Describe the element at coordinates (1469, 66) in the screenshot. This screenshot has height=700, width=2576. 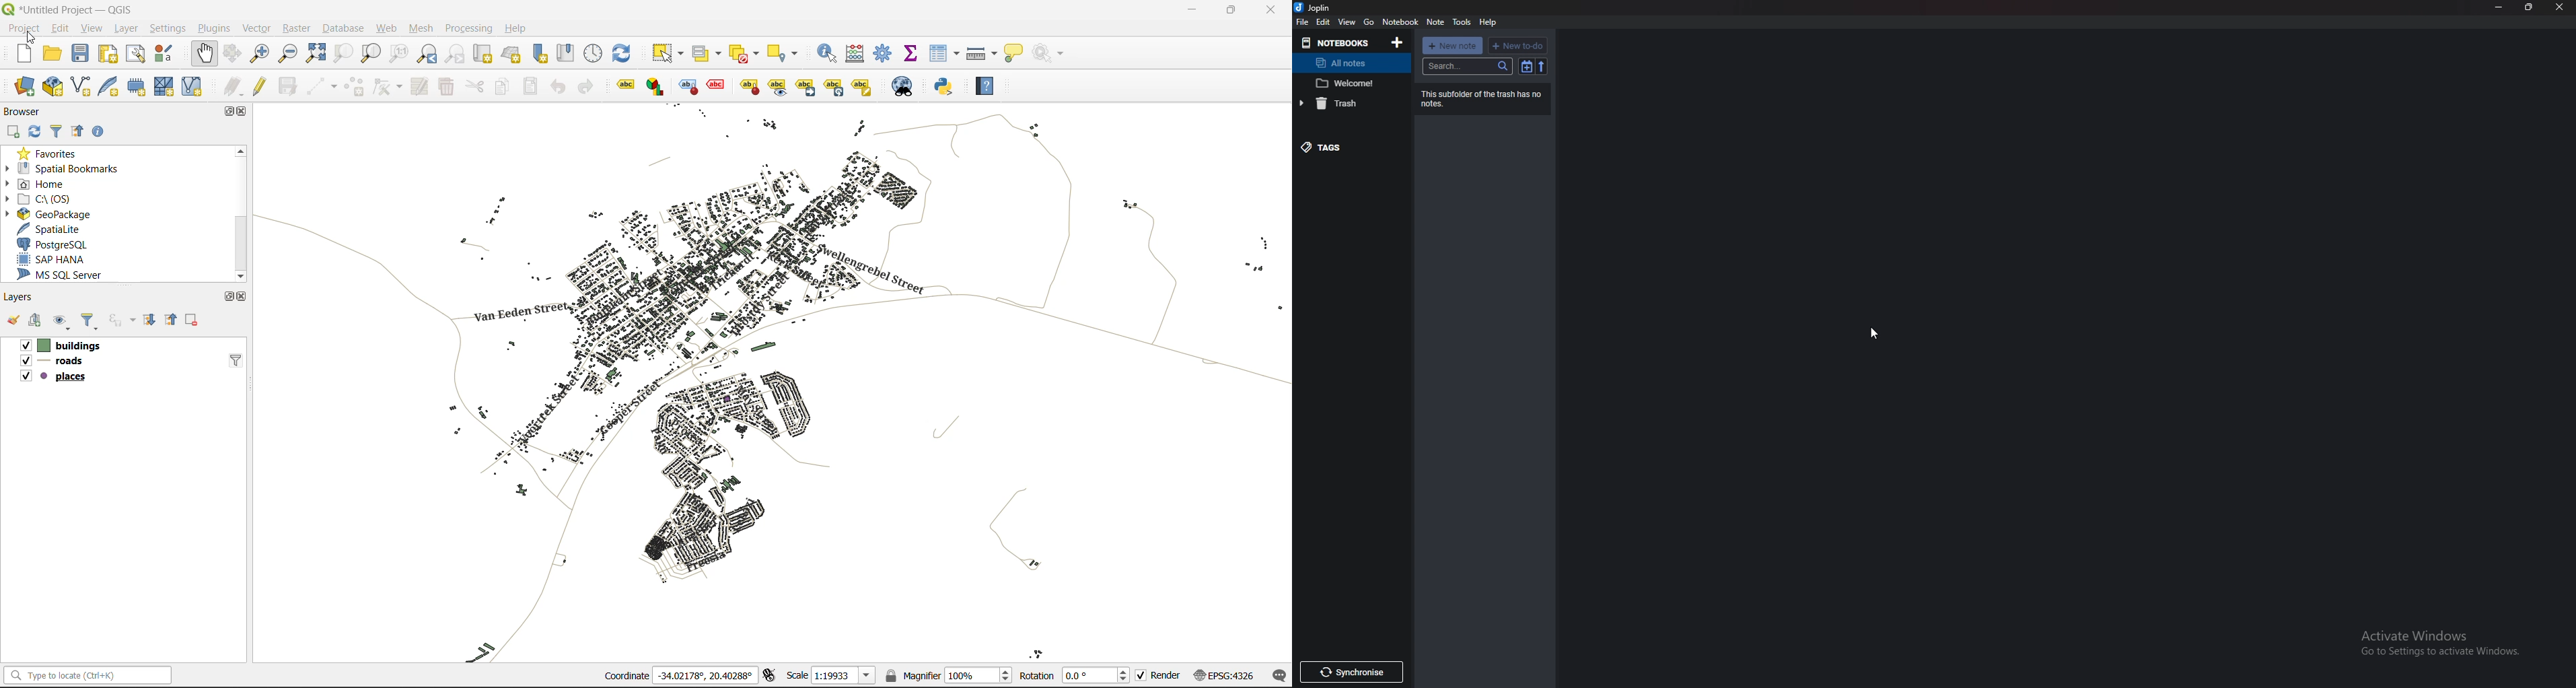
I see `search` at that location.